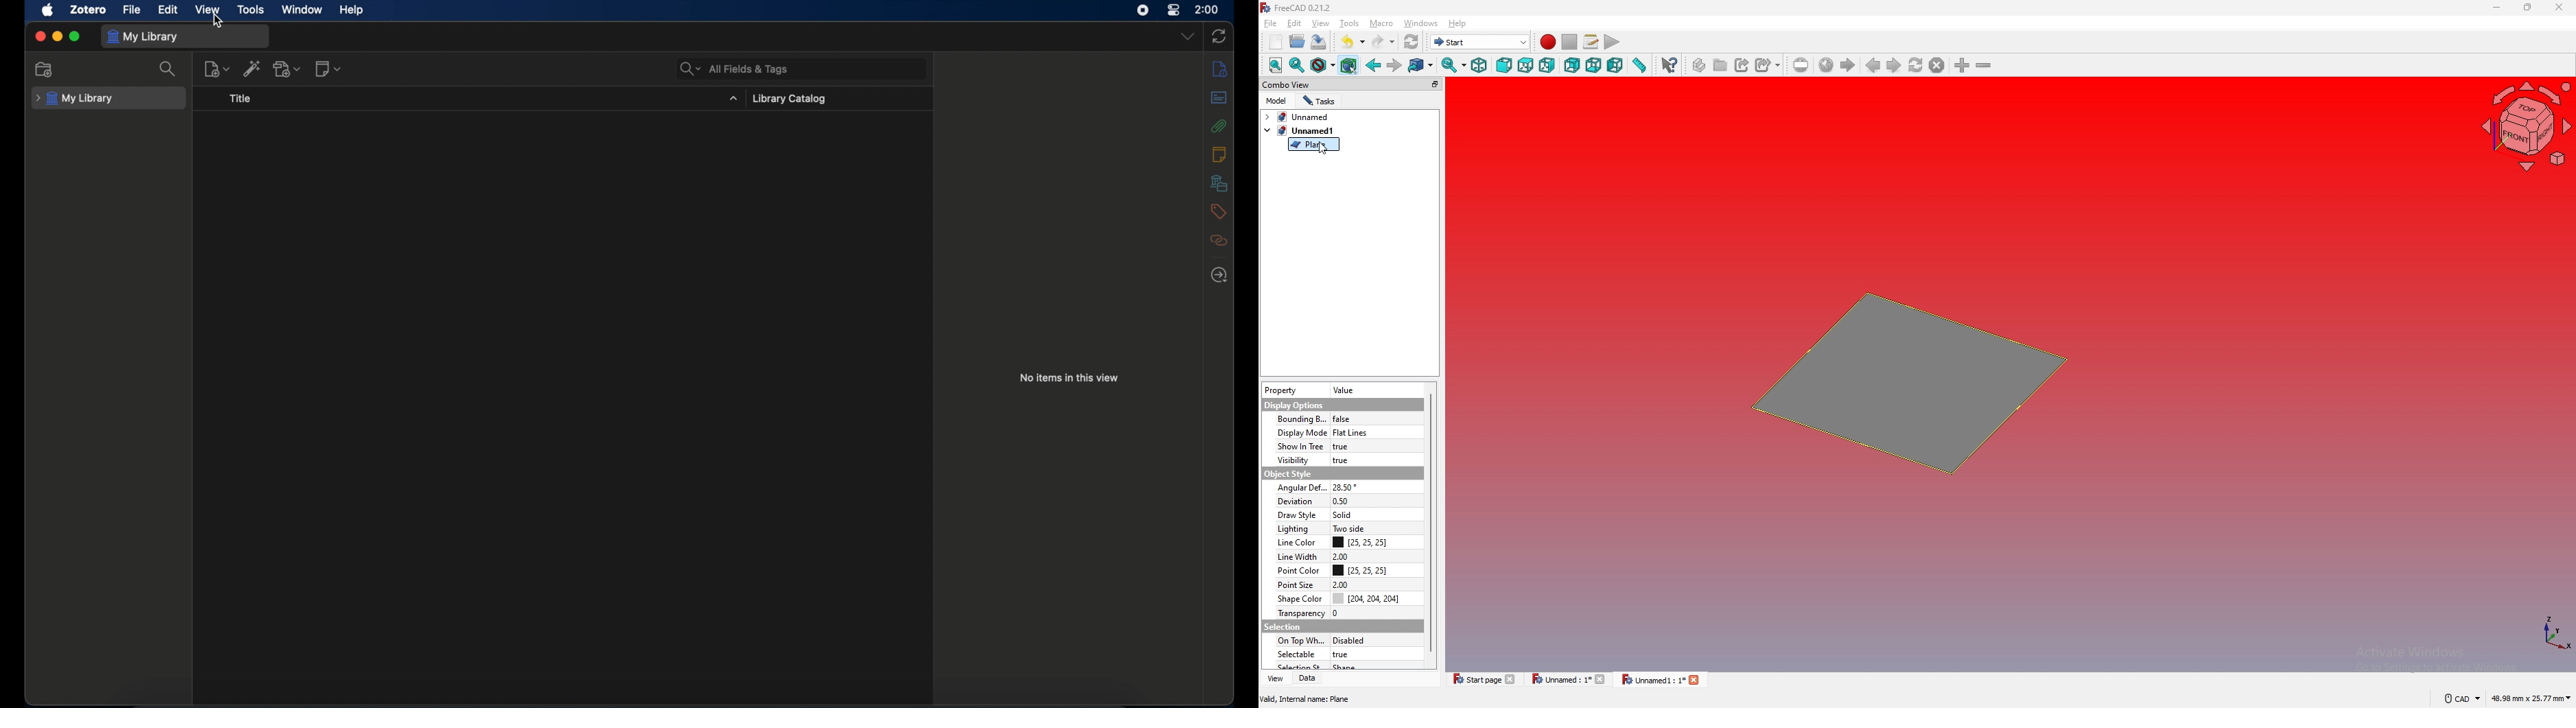  I want to click on angular deflection, so click(1299, 486).